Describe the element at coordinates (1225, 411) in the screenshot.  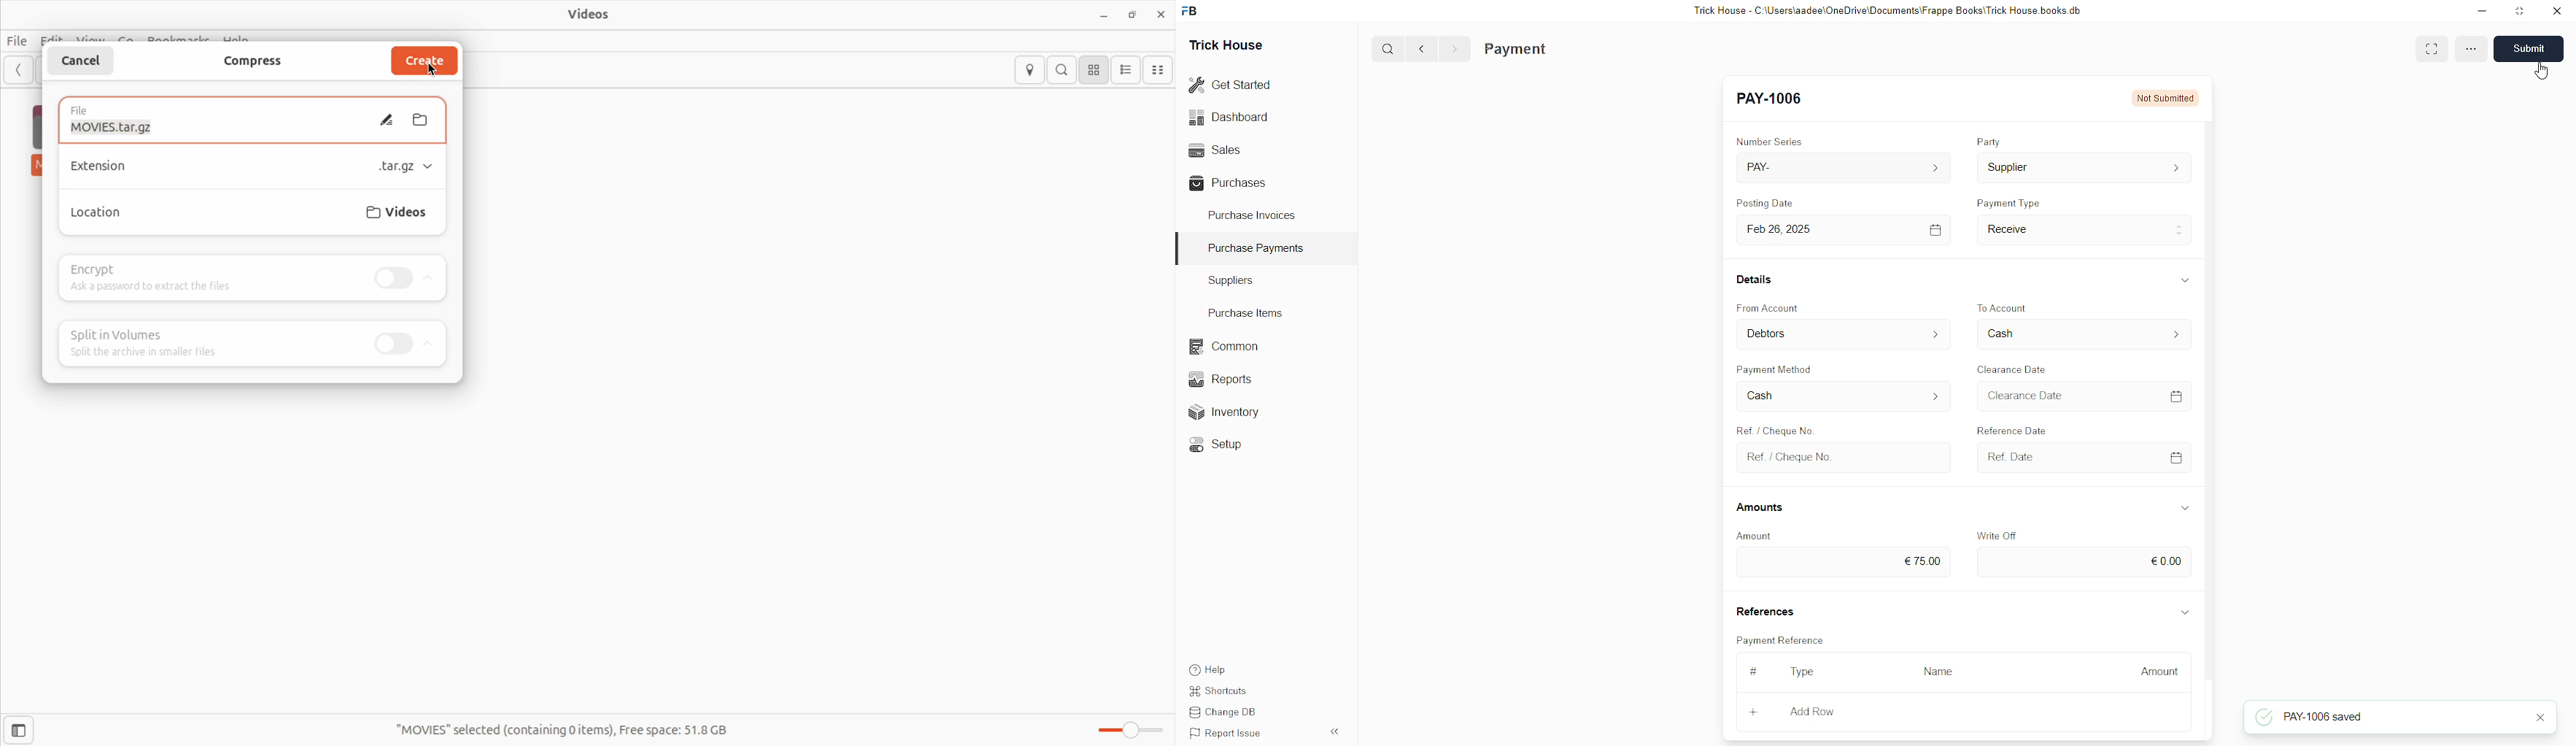
I see `Inventory` at that location.